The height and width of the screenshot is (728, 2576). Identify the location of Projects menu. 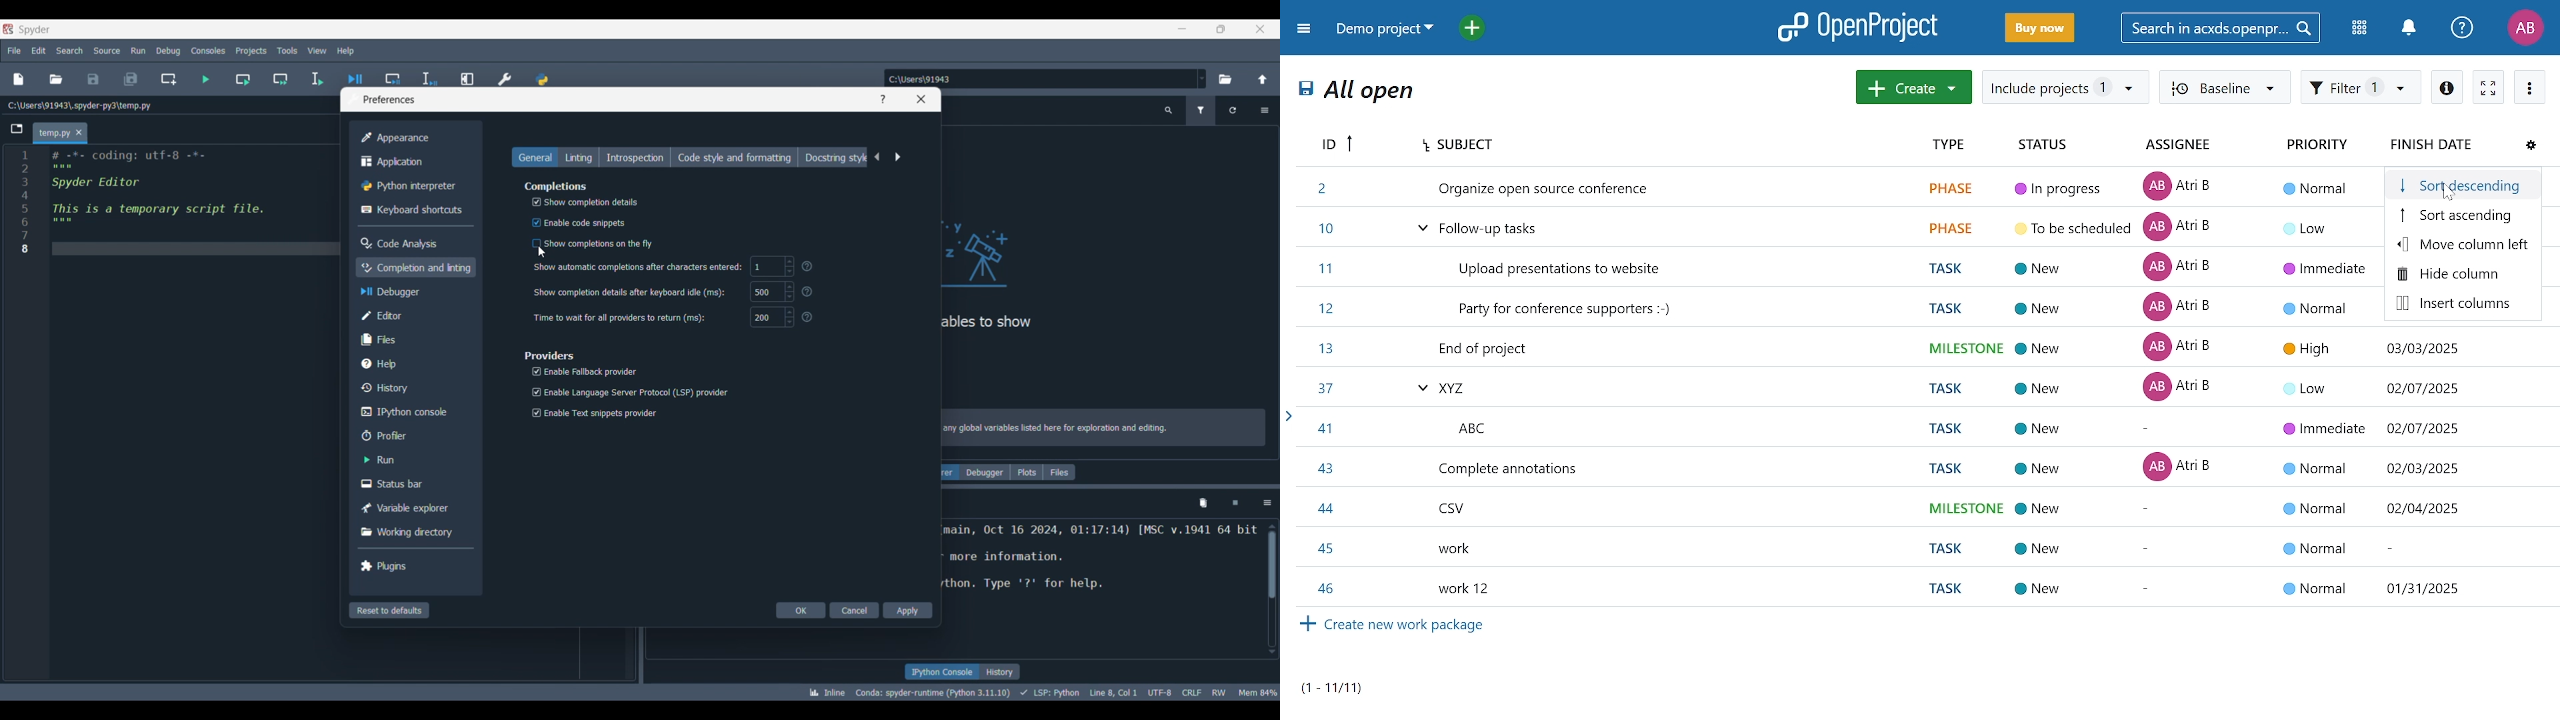
(251, 51).